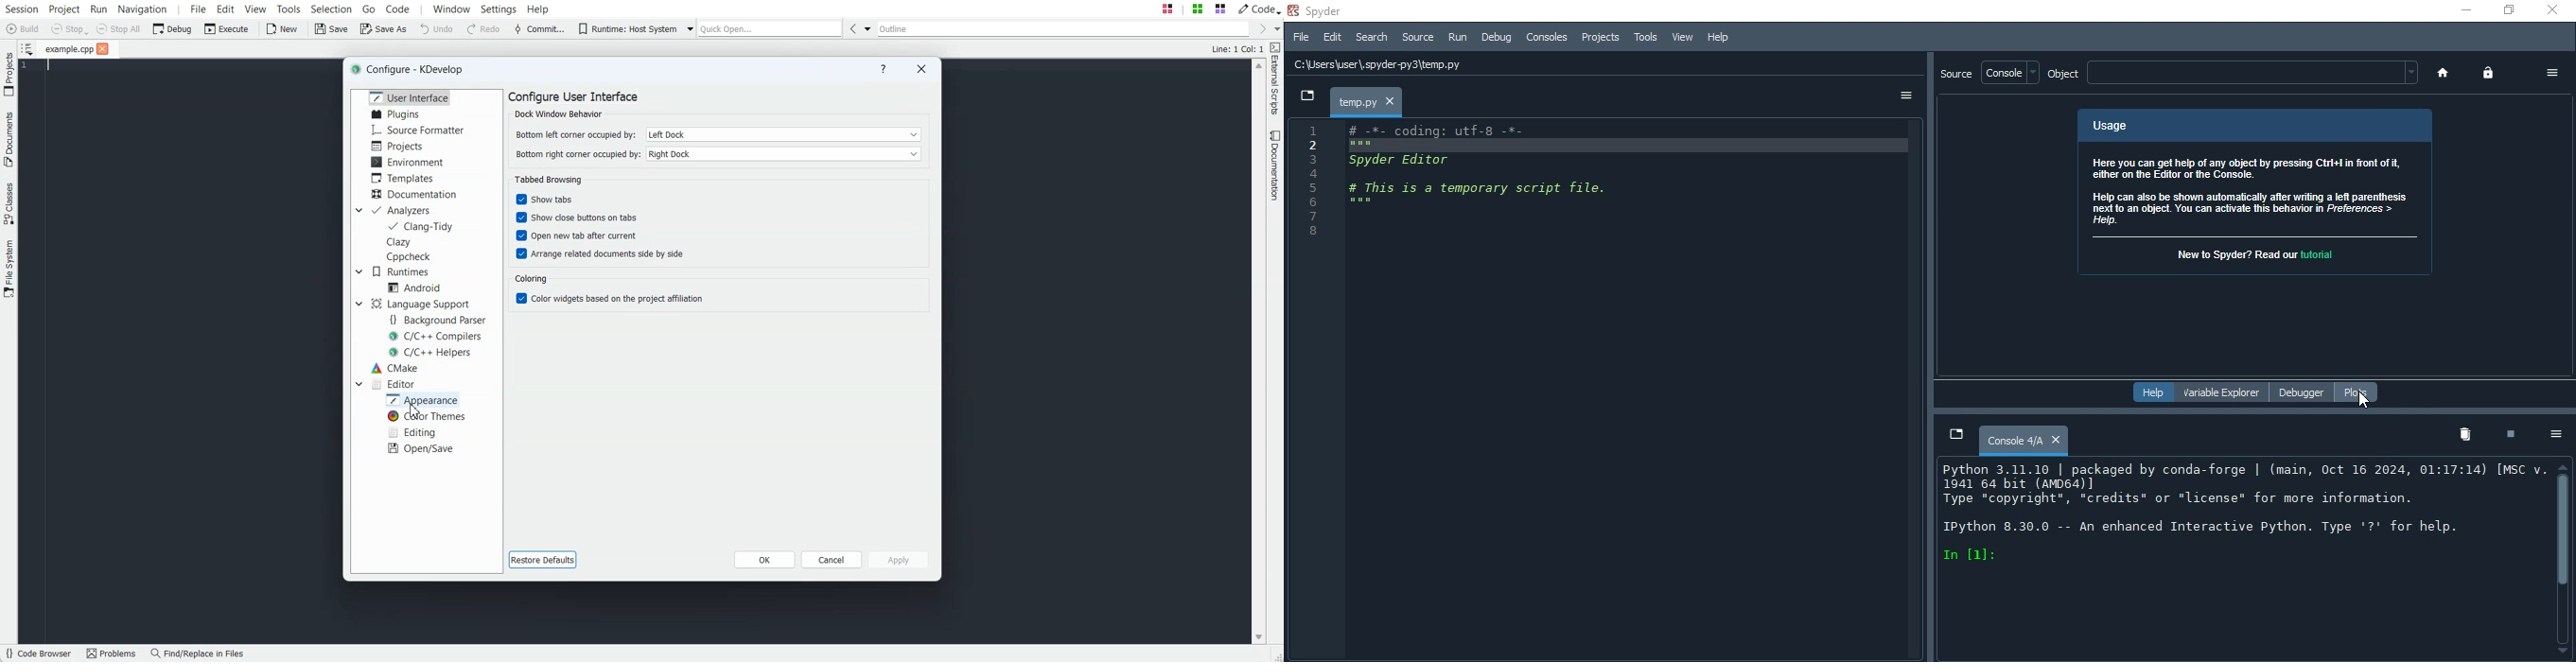 Image resolution: width=2576 pixels, height=672 pixels. Describe the element at coordinates (1907, 97) in the screenshot. I see `options` at that location.